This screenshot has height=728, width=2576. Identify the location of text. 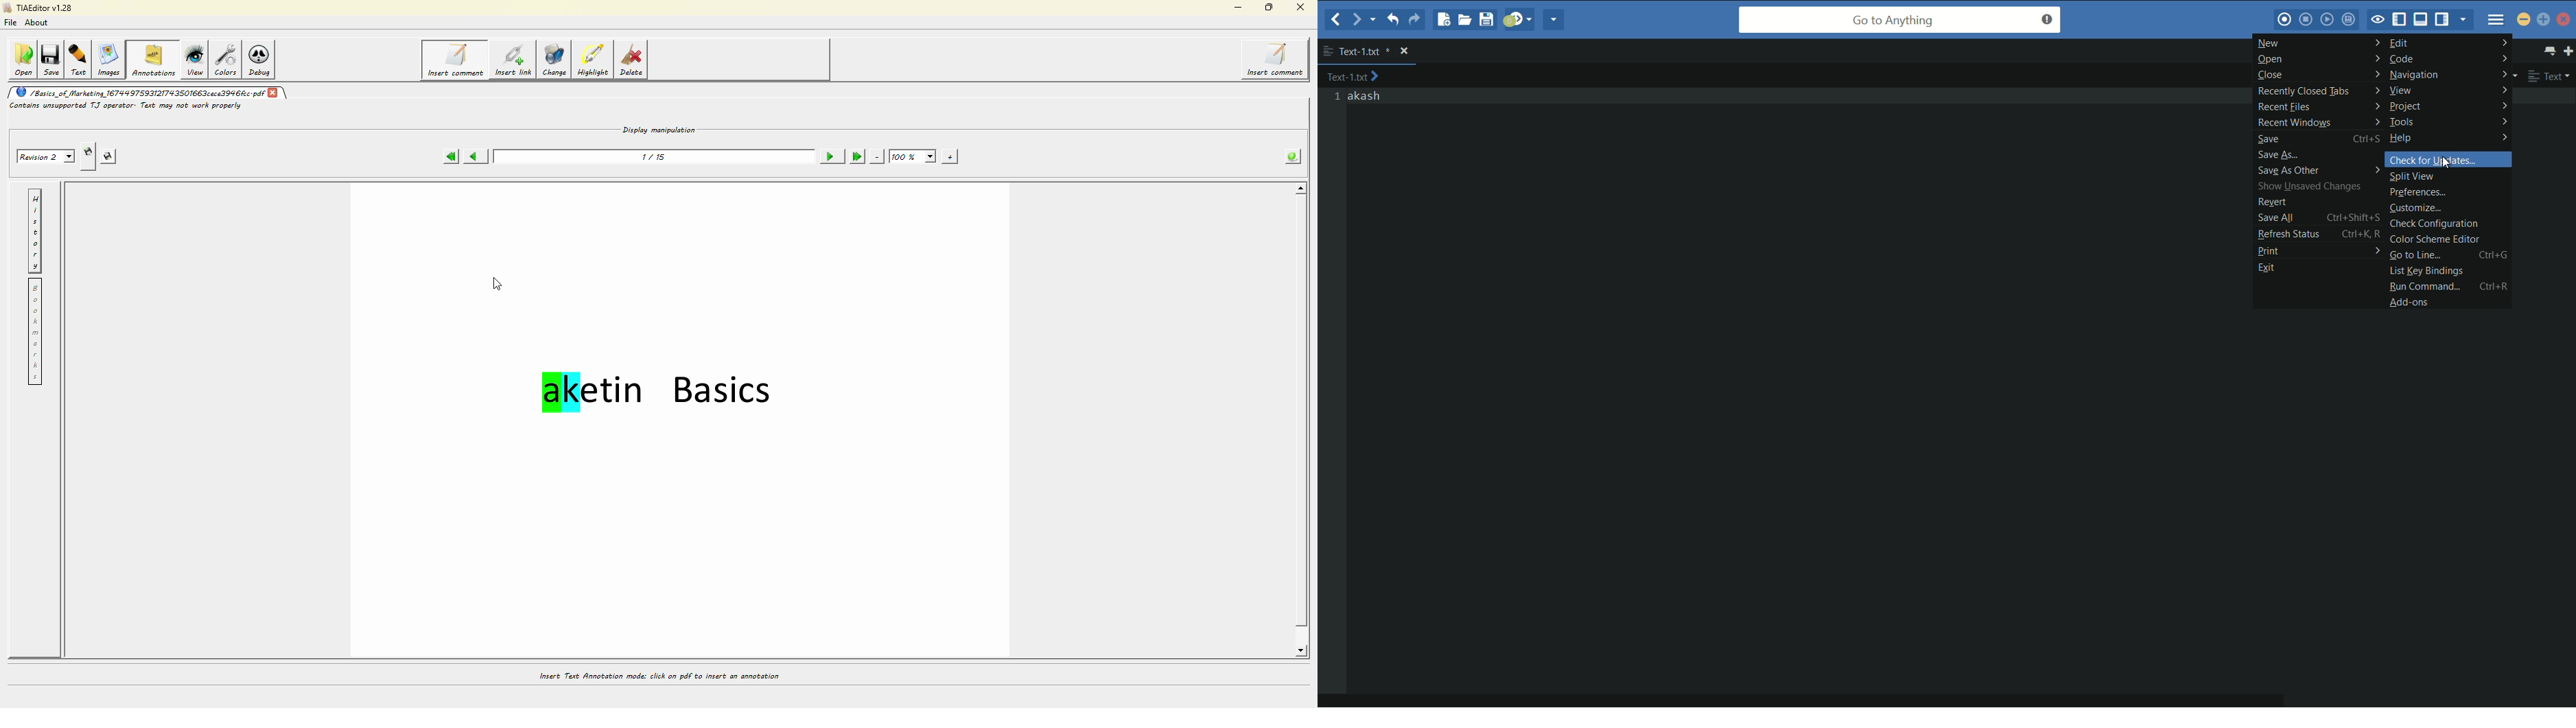
(1367, 77).